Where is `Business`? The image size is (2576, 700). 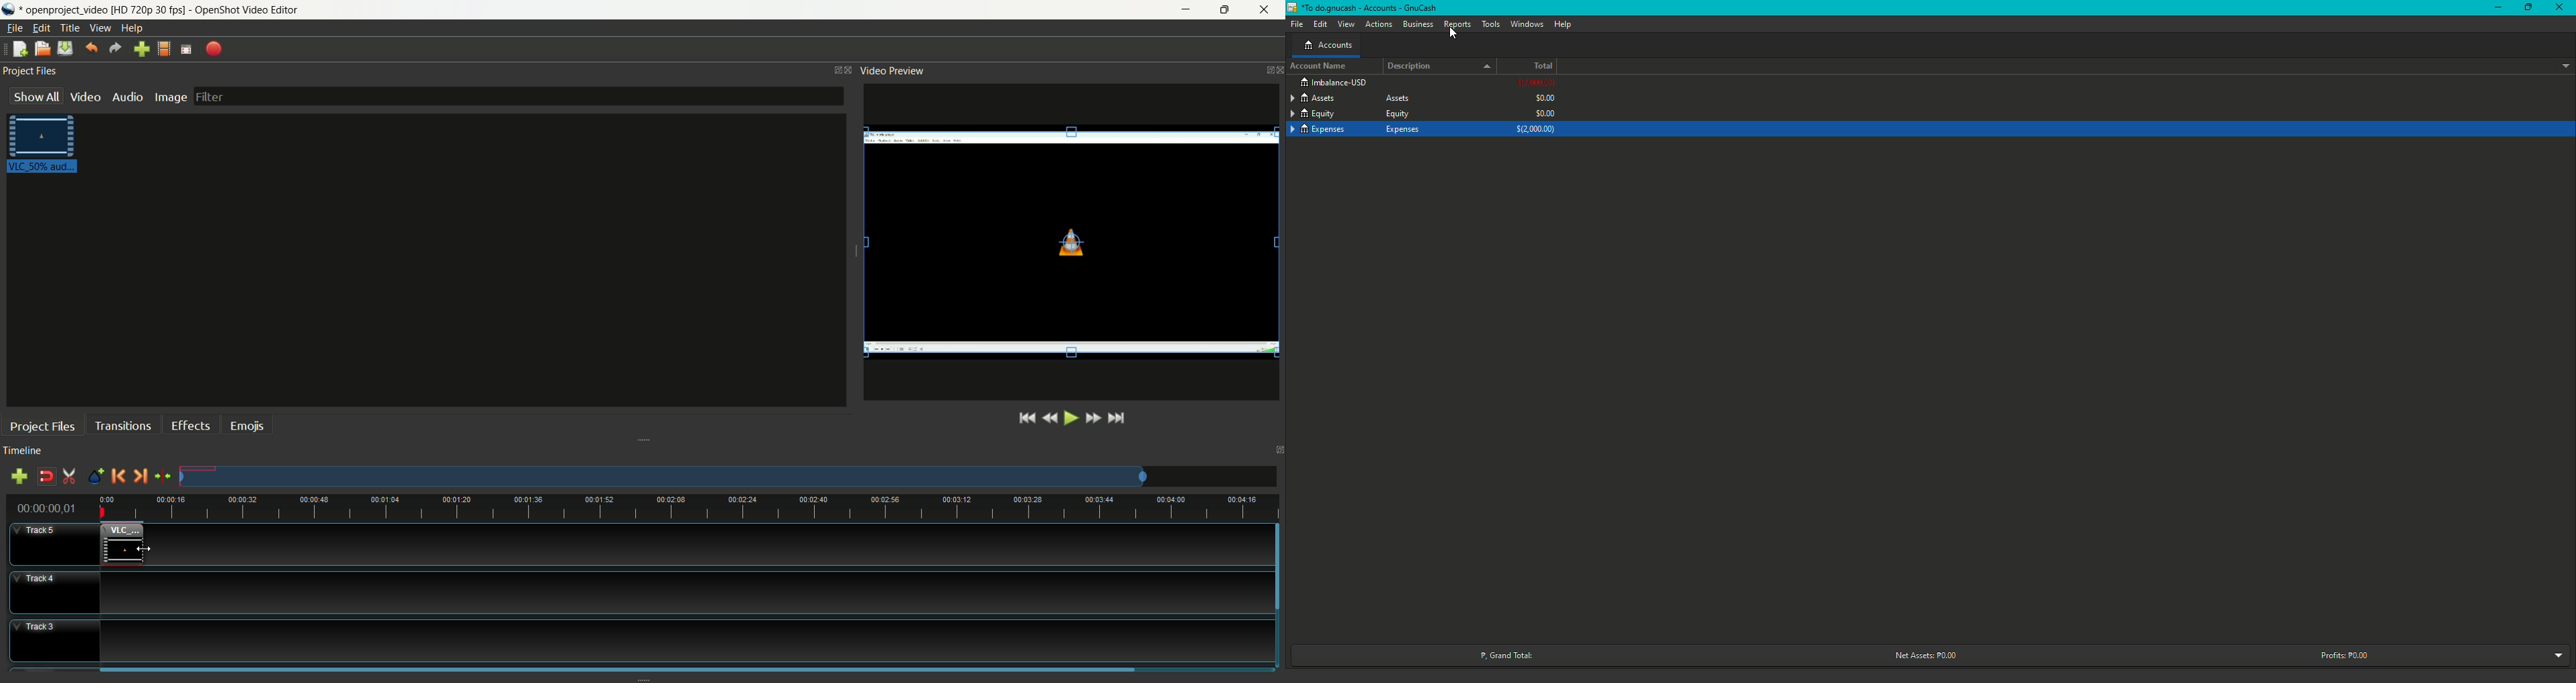 Business is located at coordinates (1418, 24).